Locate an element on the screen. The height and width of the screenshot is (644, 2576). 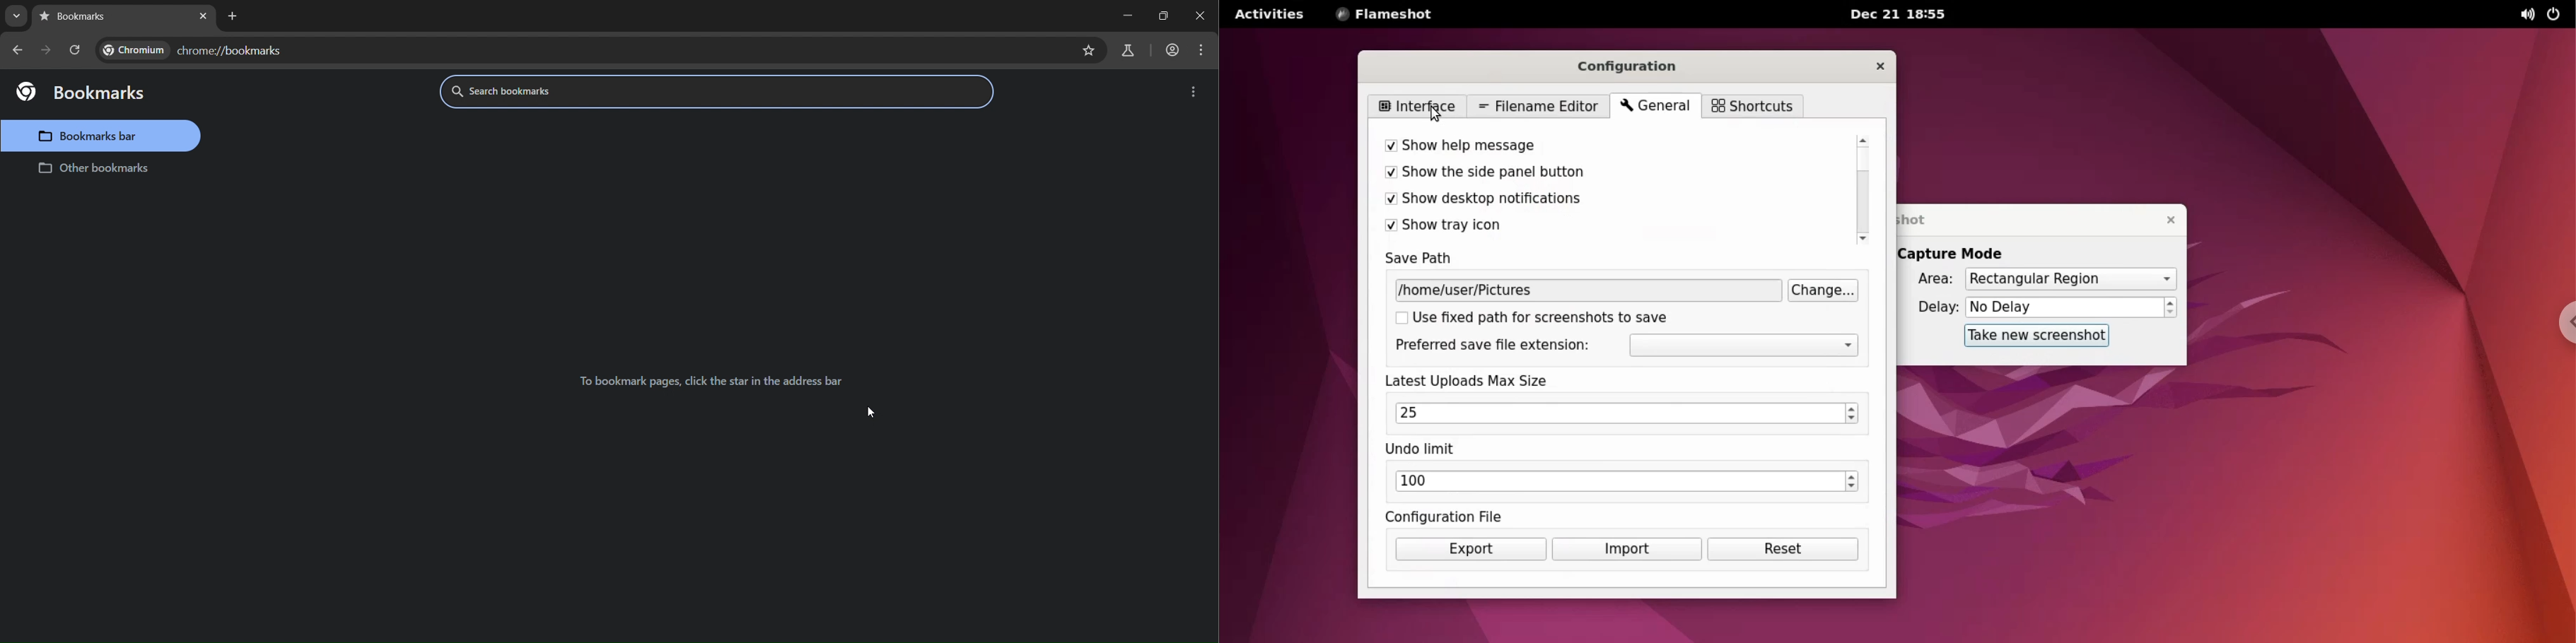
show the side panel button is located at coordinates (1568, 174).